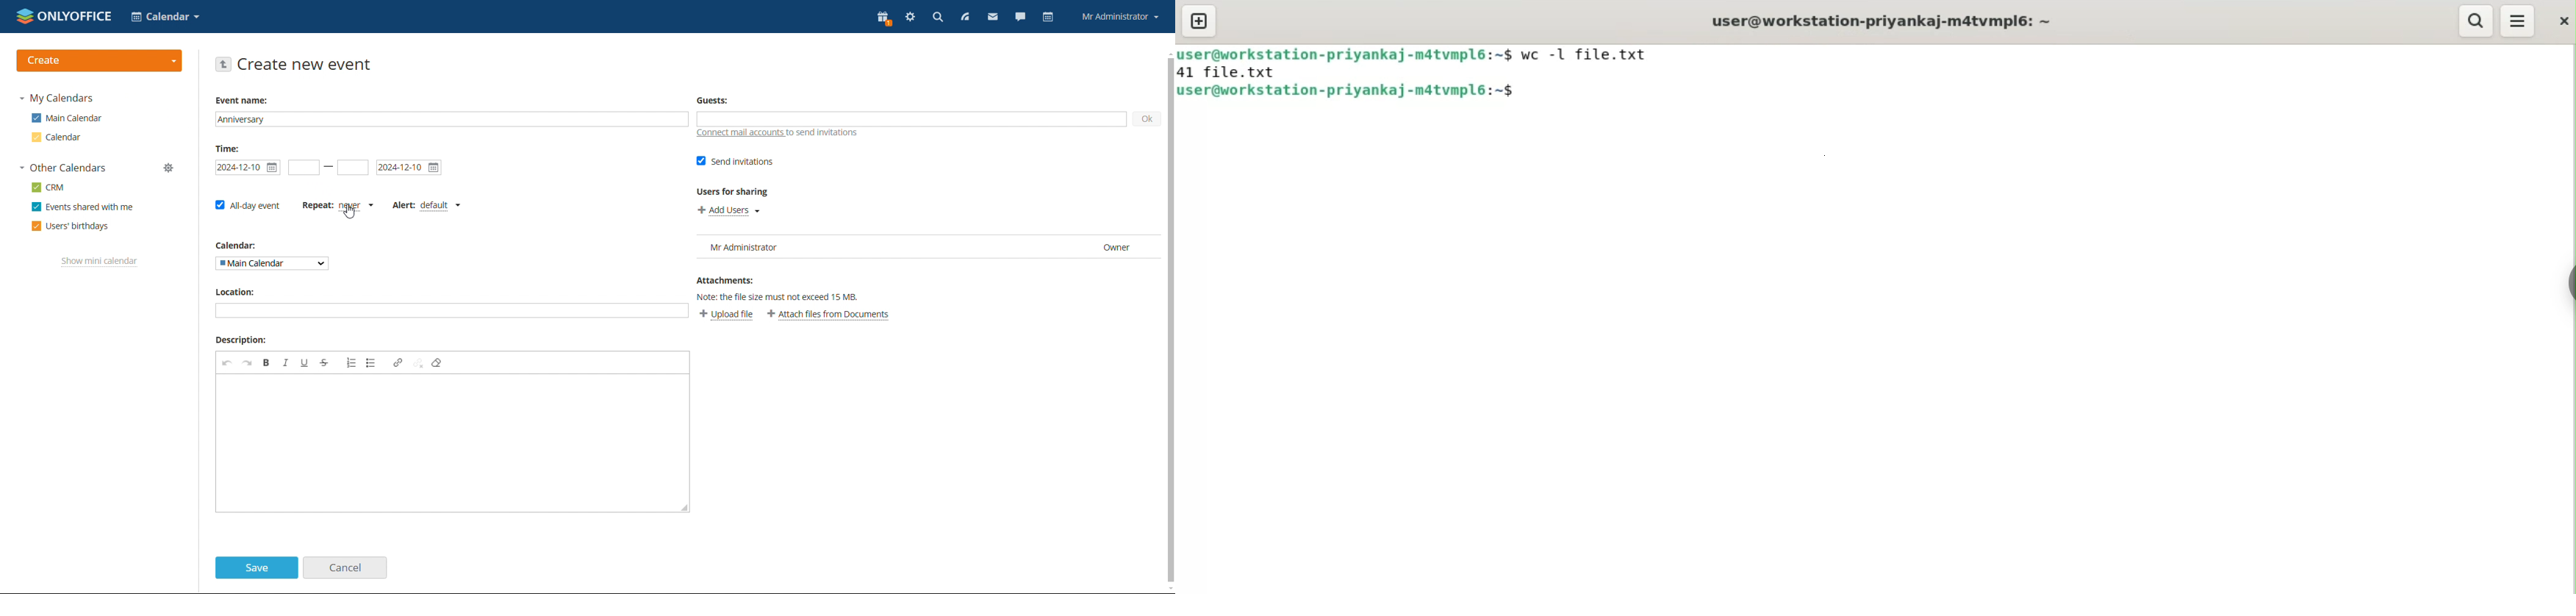  I want to click on user@workstation-priyankaj-m4tvmpl6: ~$, so click(1348, 90).